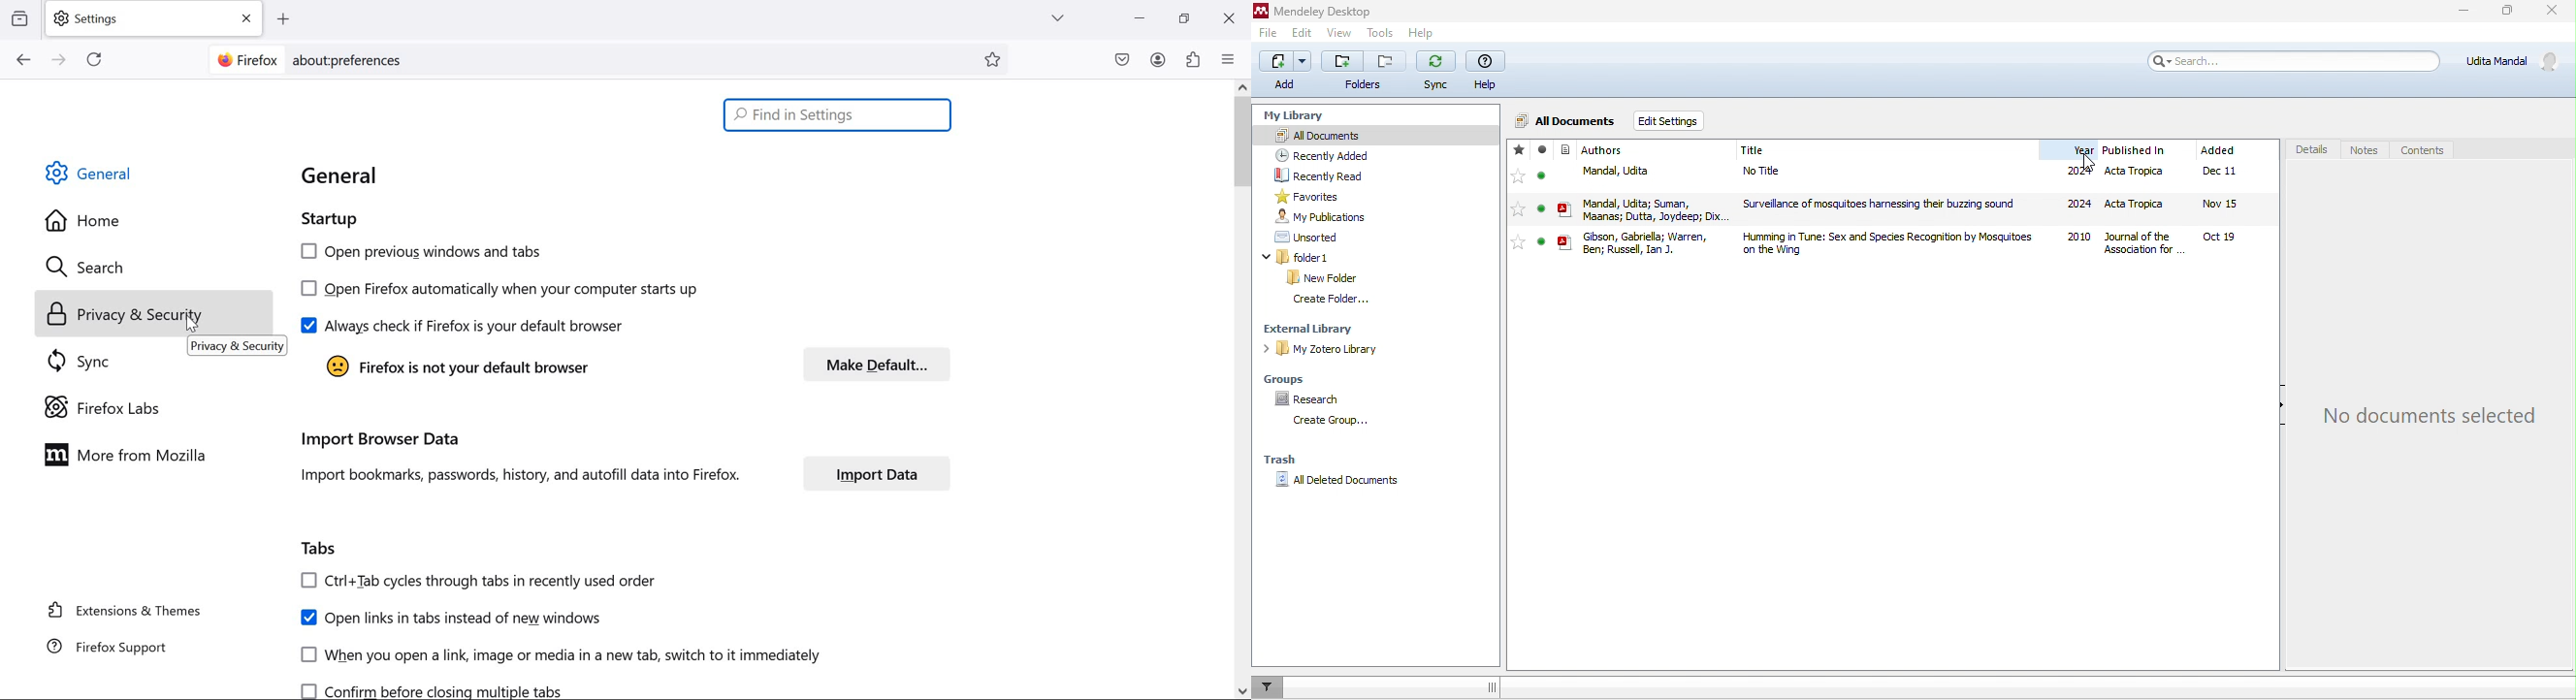 The width and height of the screenshot is (2576, 700). I want to click on Firefox Labs, so click(113, 406).